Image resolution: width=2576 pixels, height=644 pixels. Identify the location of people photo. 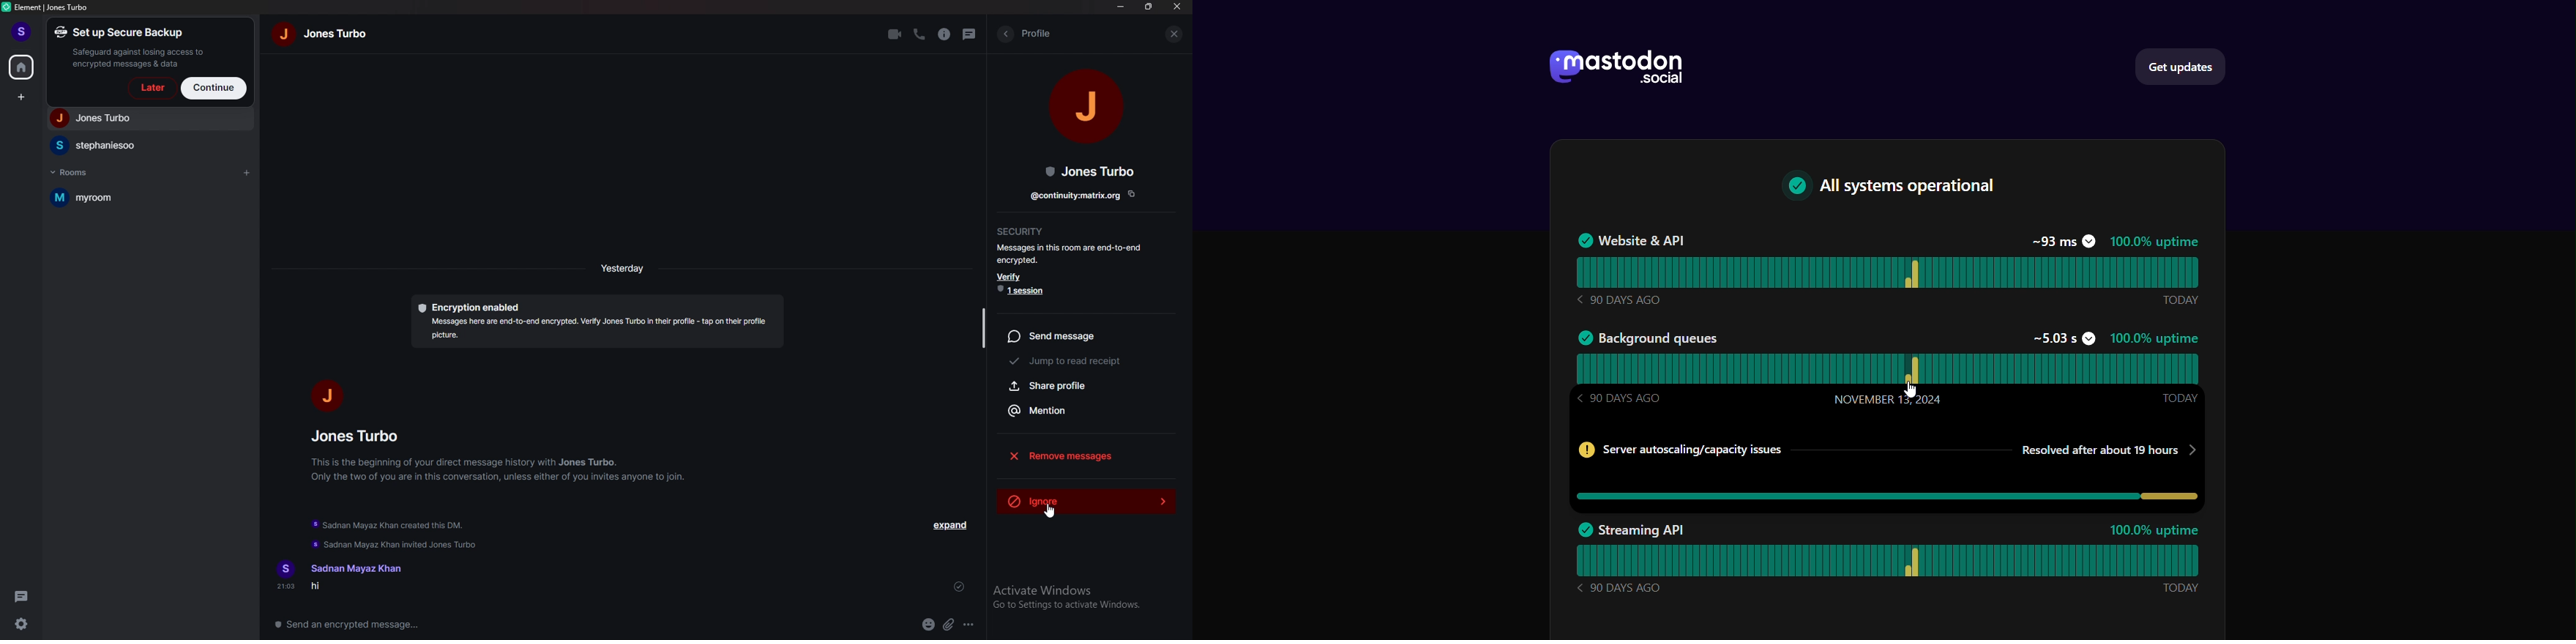
(325, 395).